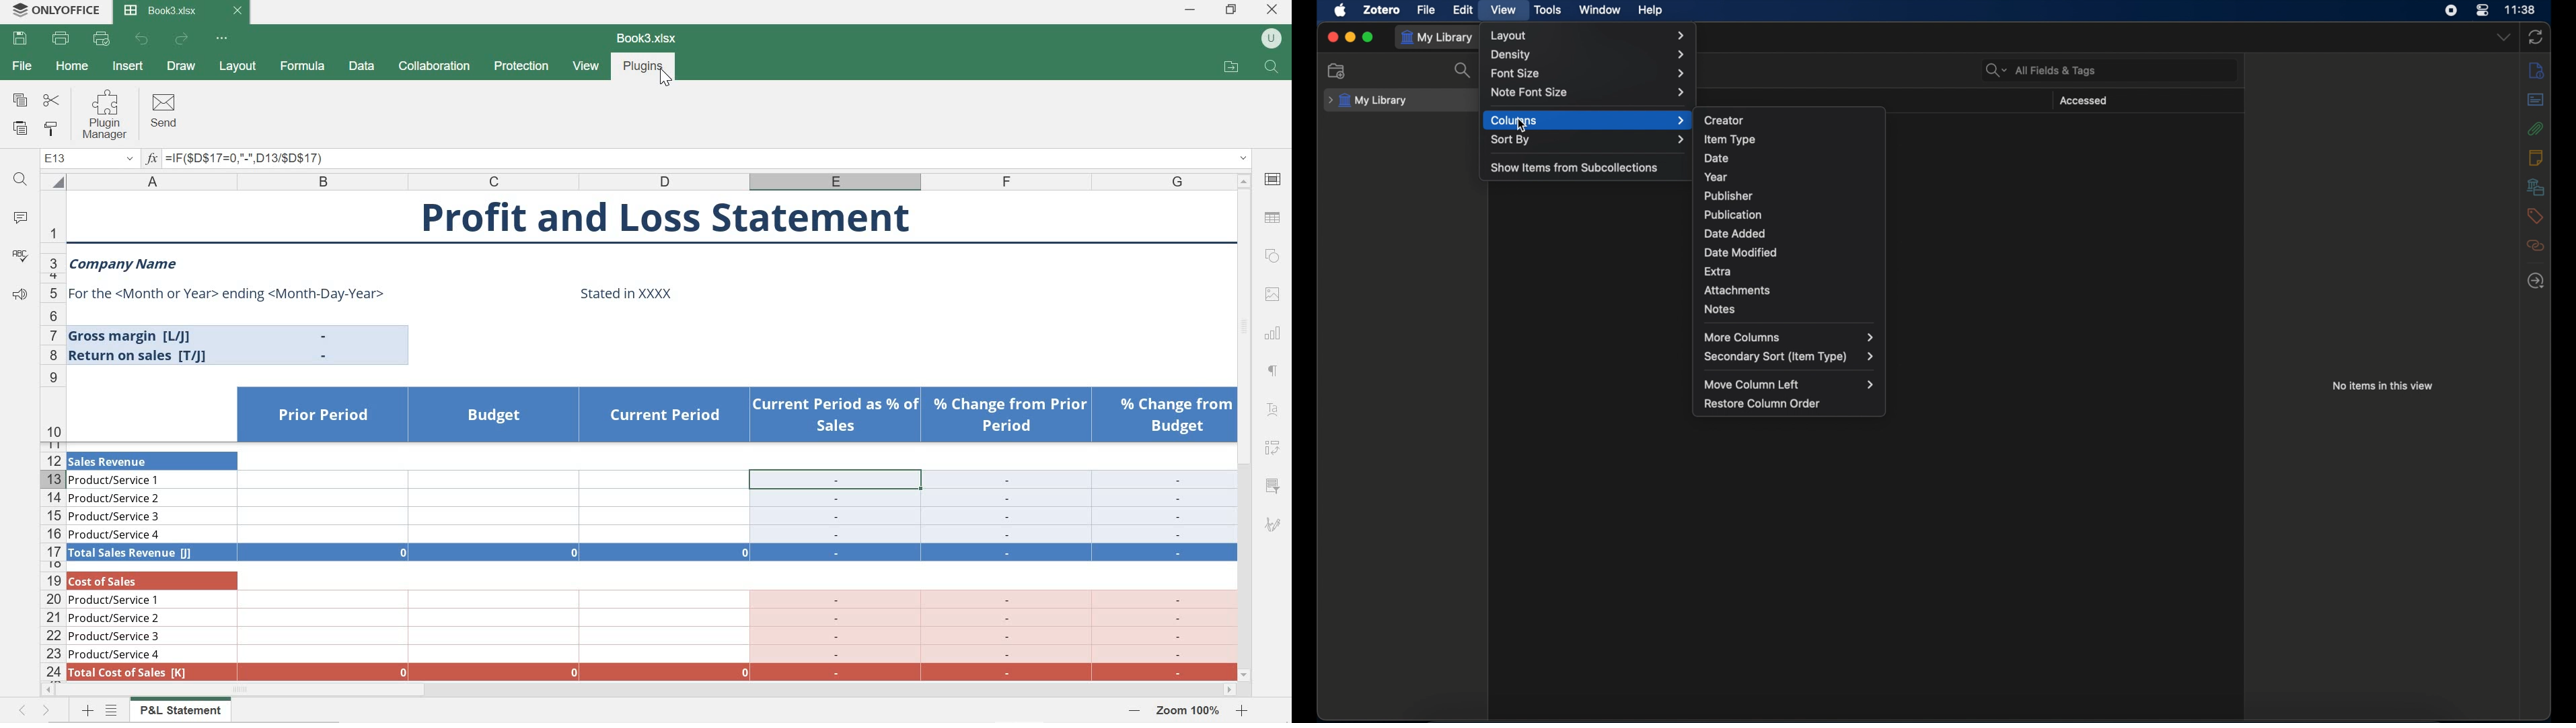  Describe the element at coordinates (2535, 246) in the screenshot. I see `related` at that location.